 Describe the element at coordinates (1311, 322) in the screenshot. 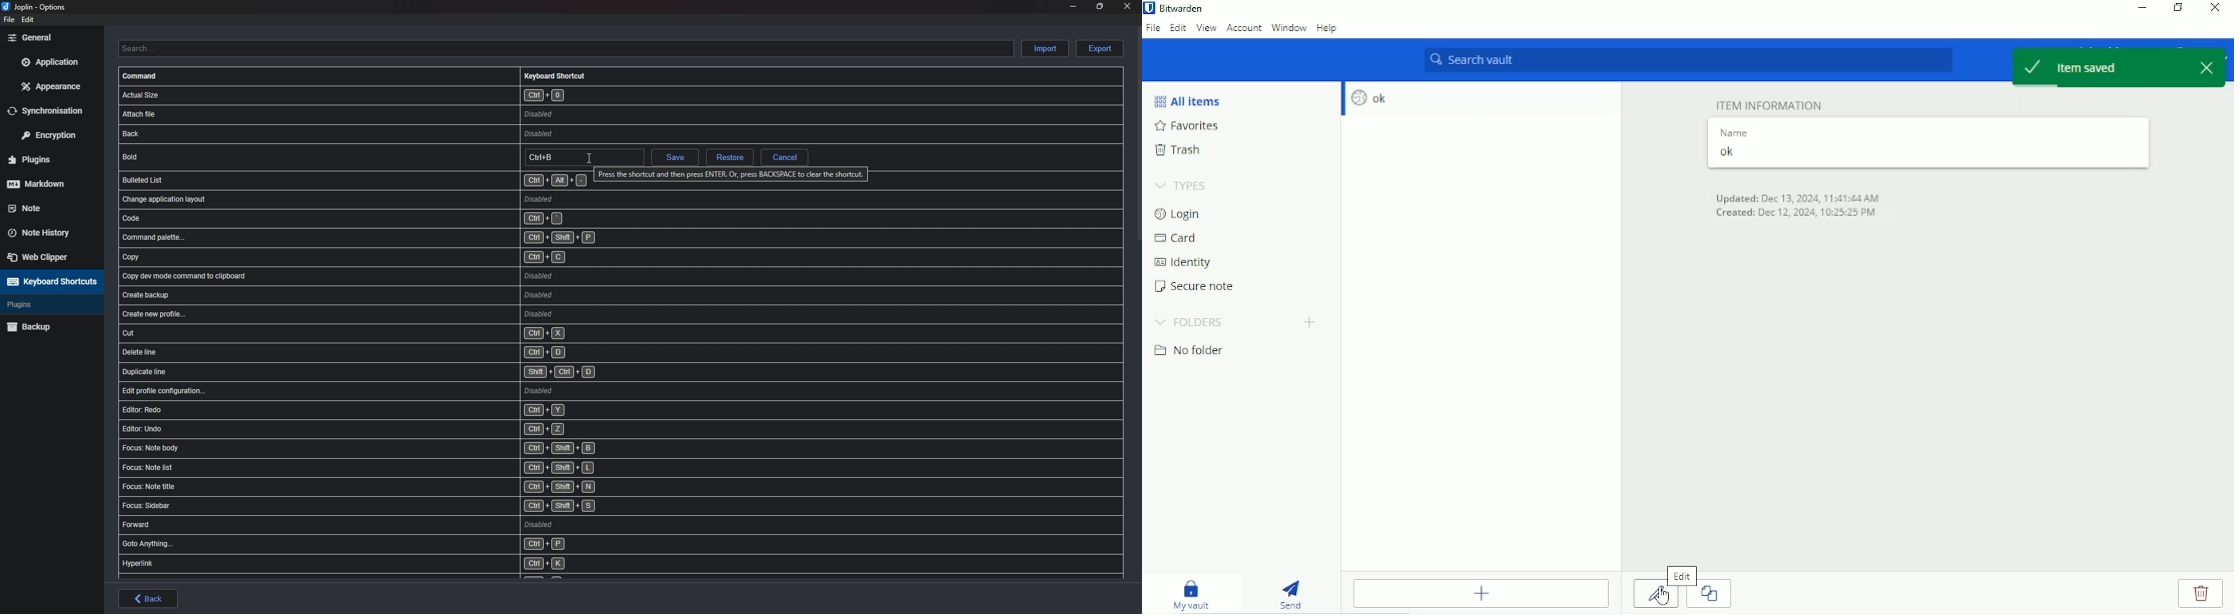

I see `Create folder` at that location.